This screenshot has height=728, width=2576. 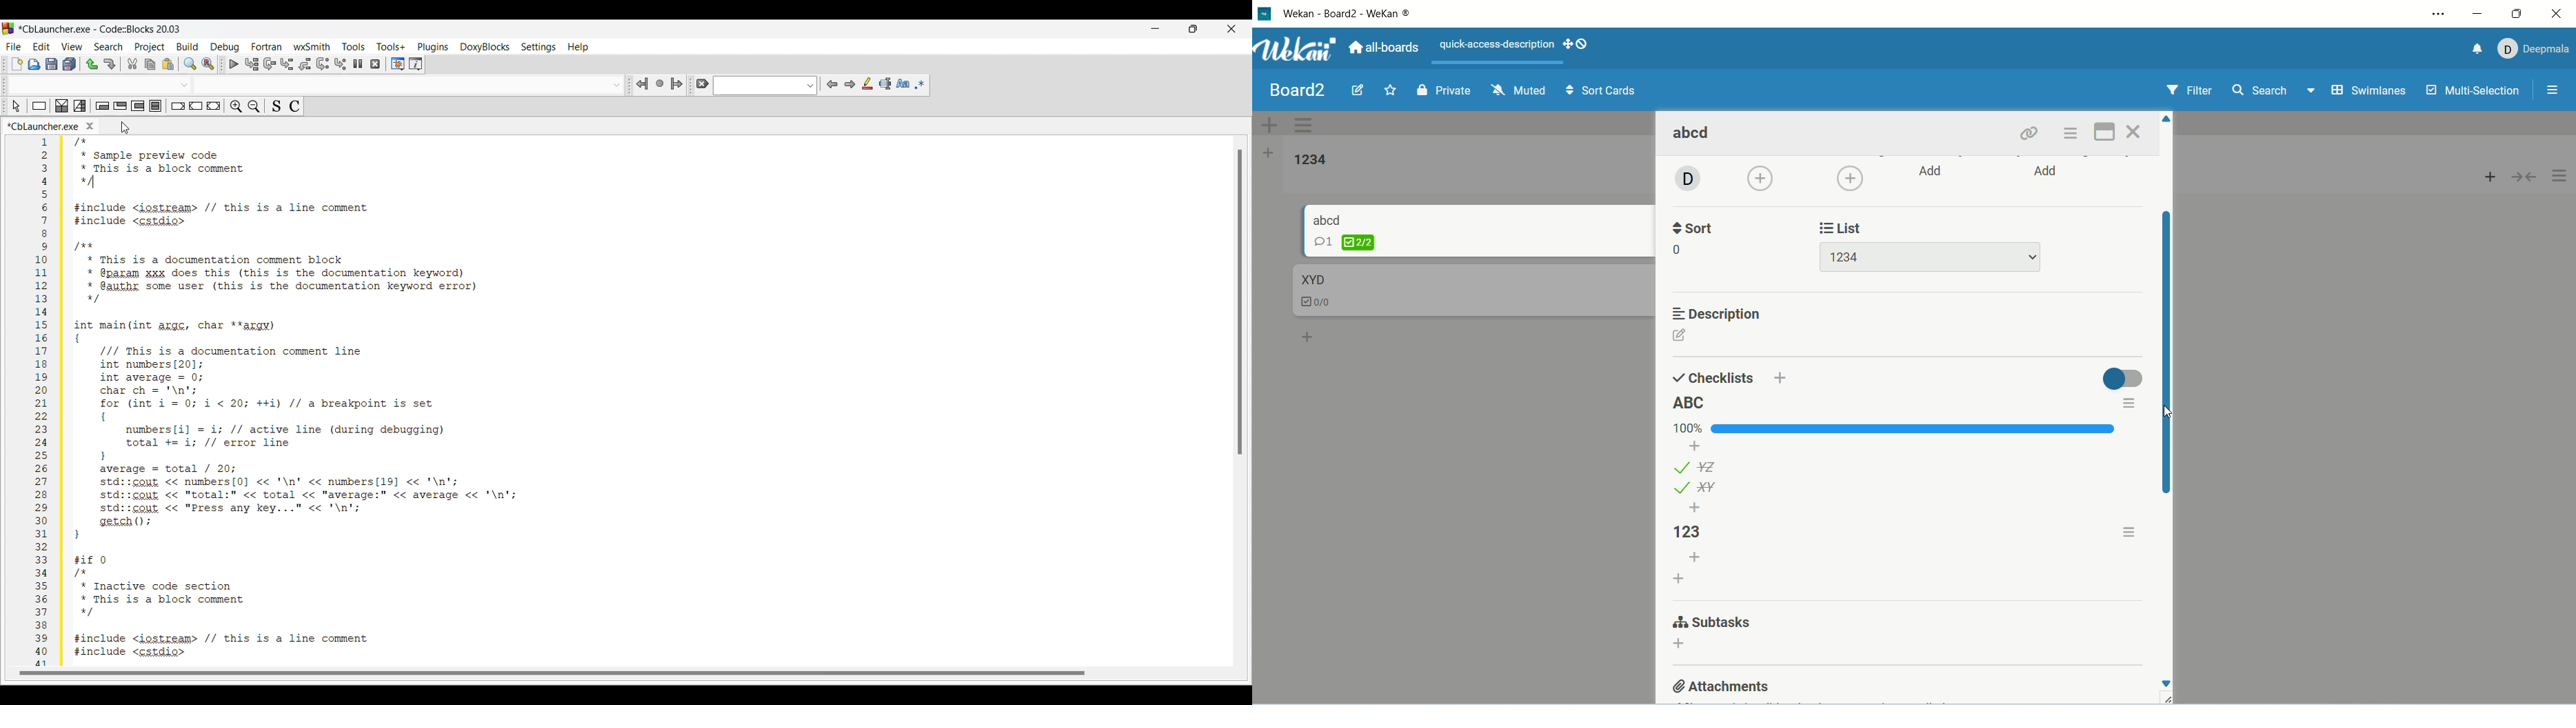 What do you see at coordinates (224, 47) in the screenshot?
I see `Debug menu` at bounding box center [224, 47].